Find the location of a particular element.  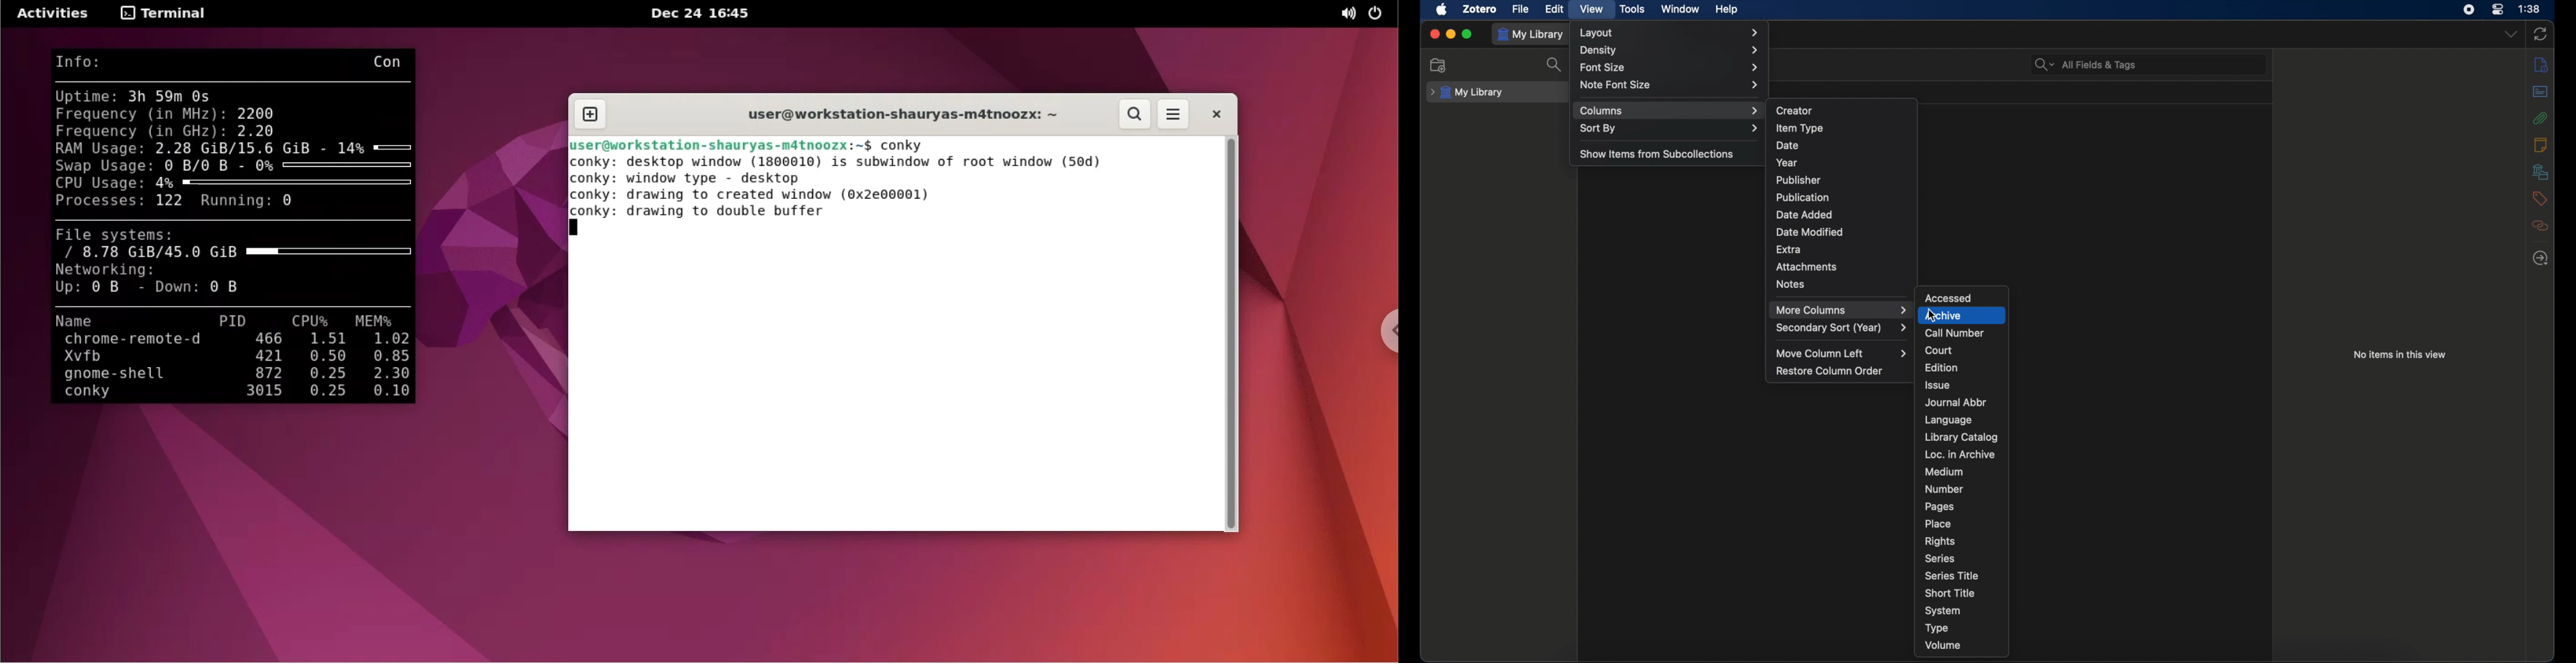

short title is located at coordinates (1951, 593).